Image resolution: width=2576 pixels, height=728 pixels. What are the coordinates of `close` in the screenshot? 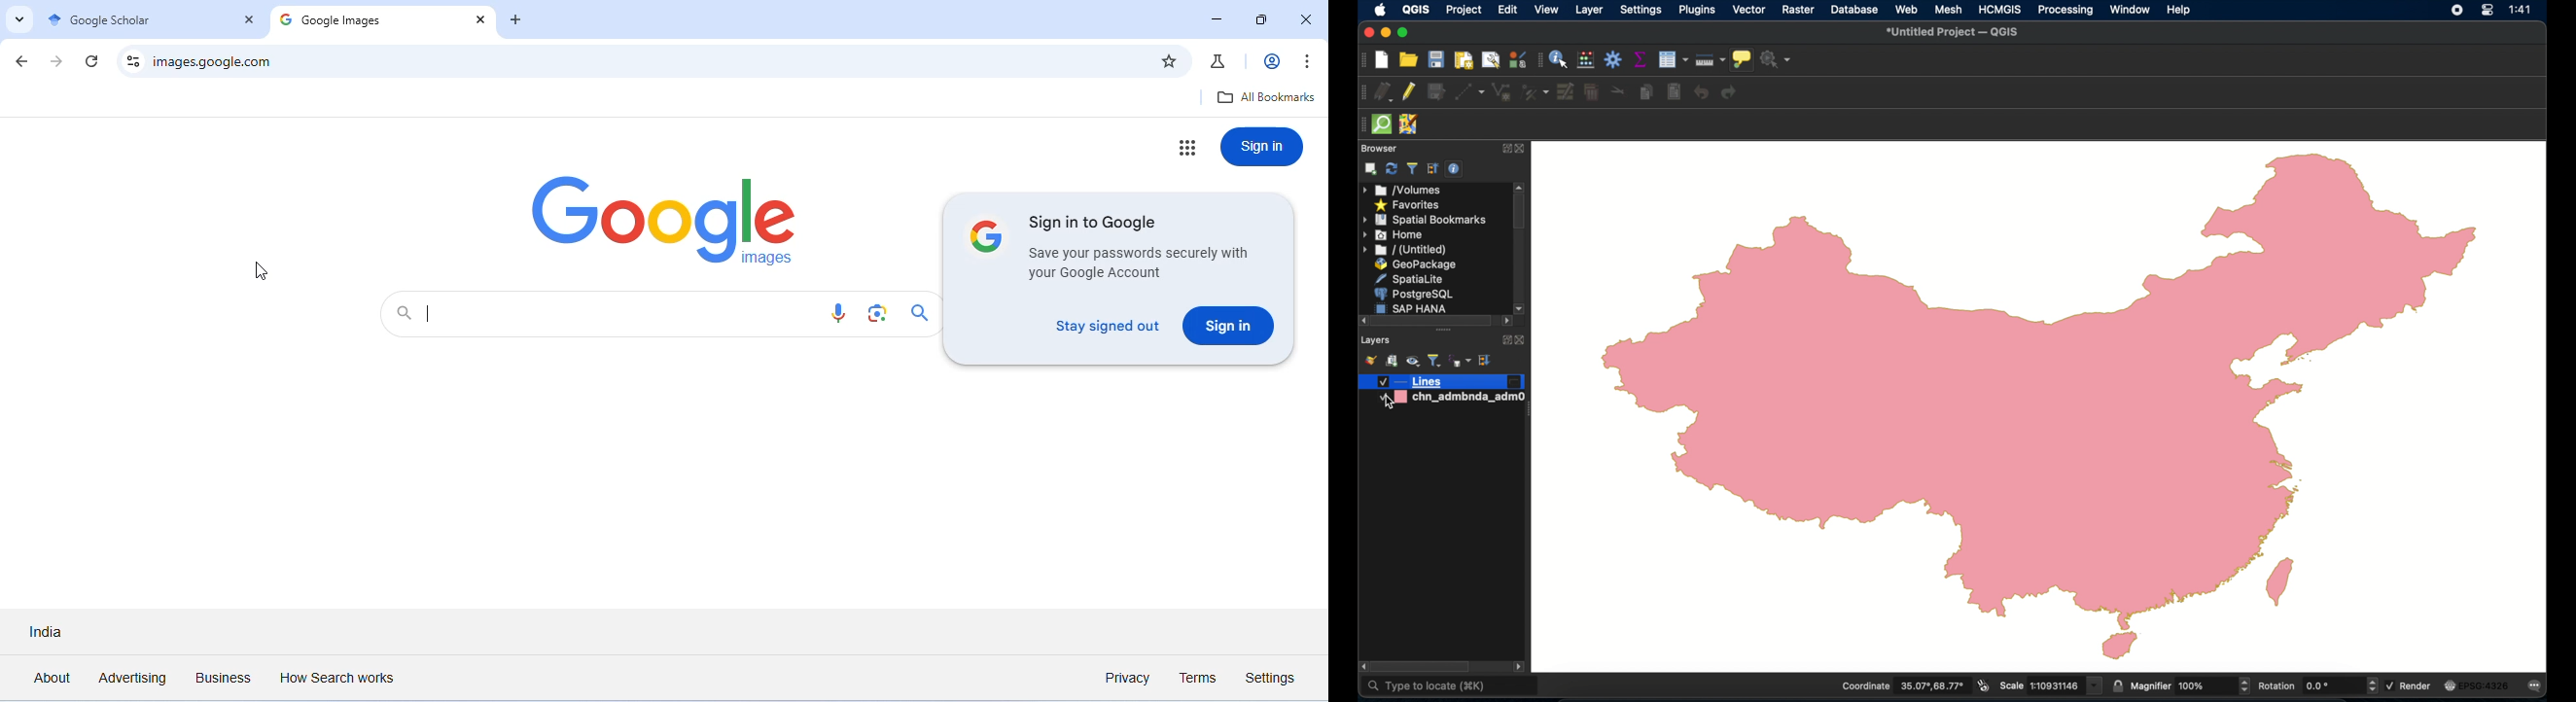 It's located at (1368, 33).